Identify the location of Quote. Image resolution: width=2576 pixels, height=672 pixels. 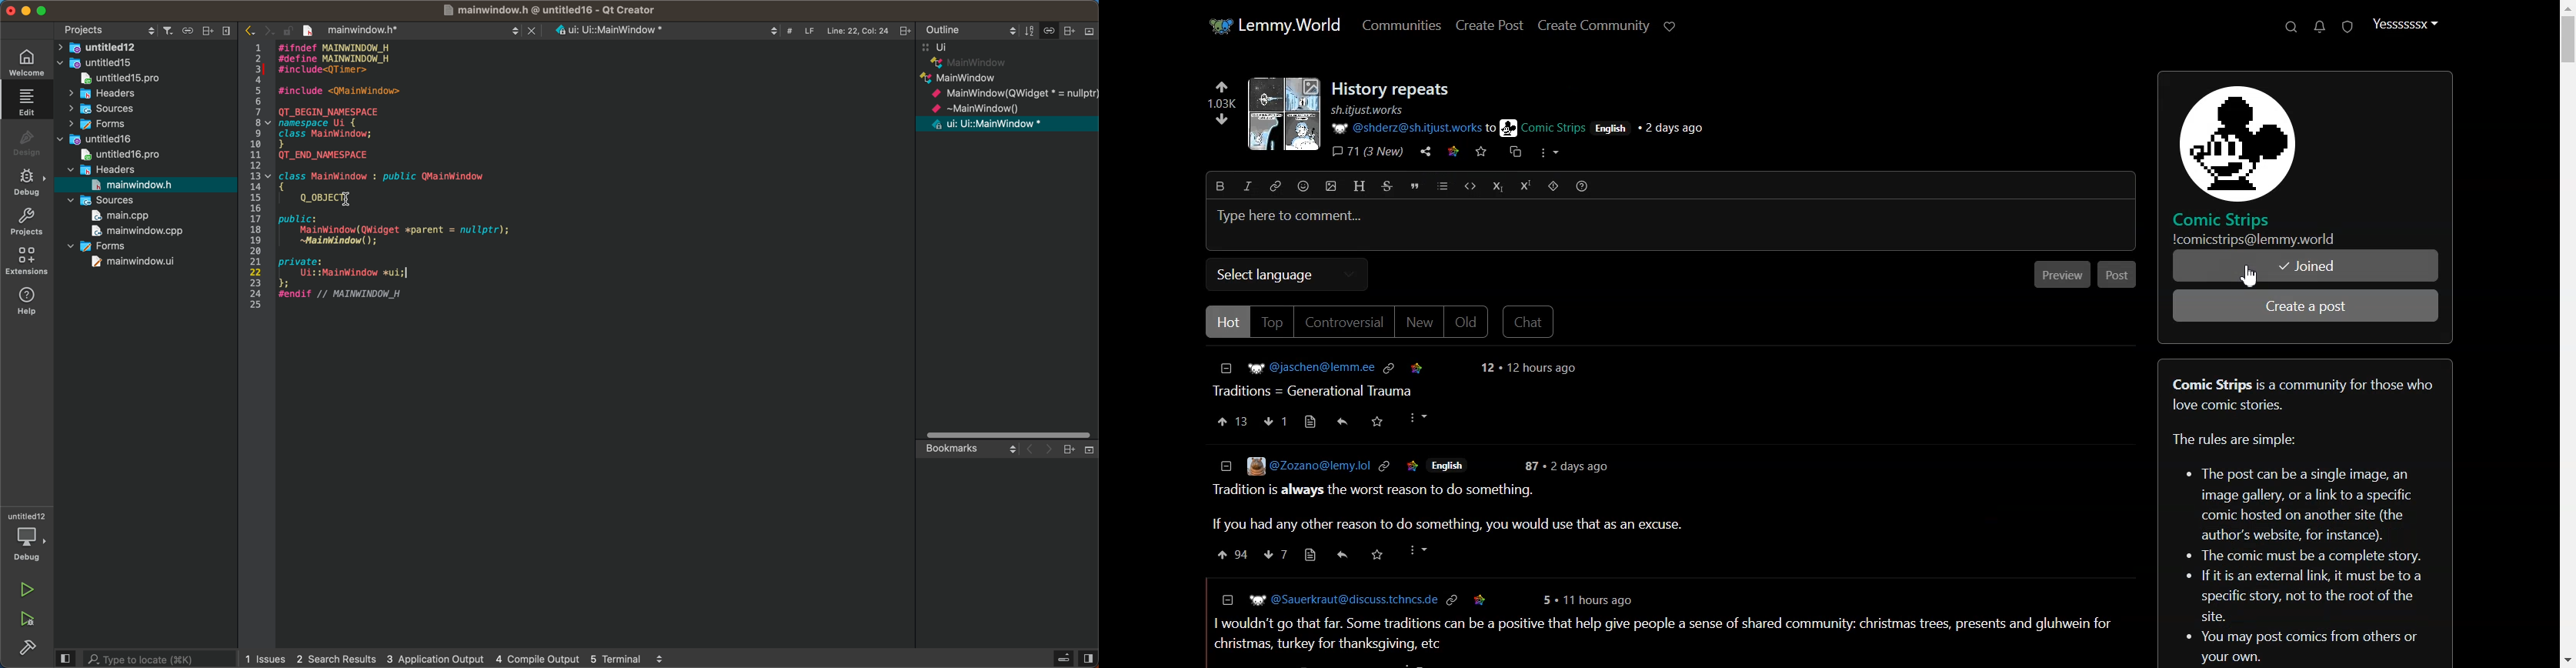
(1414, 185).